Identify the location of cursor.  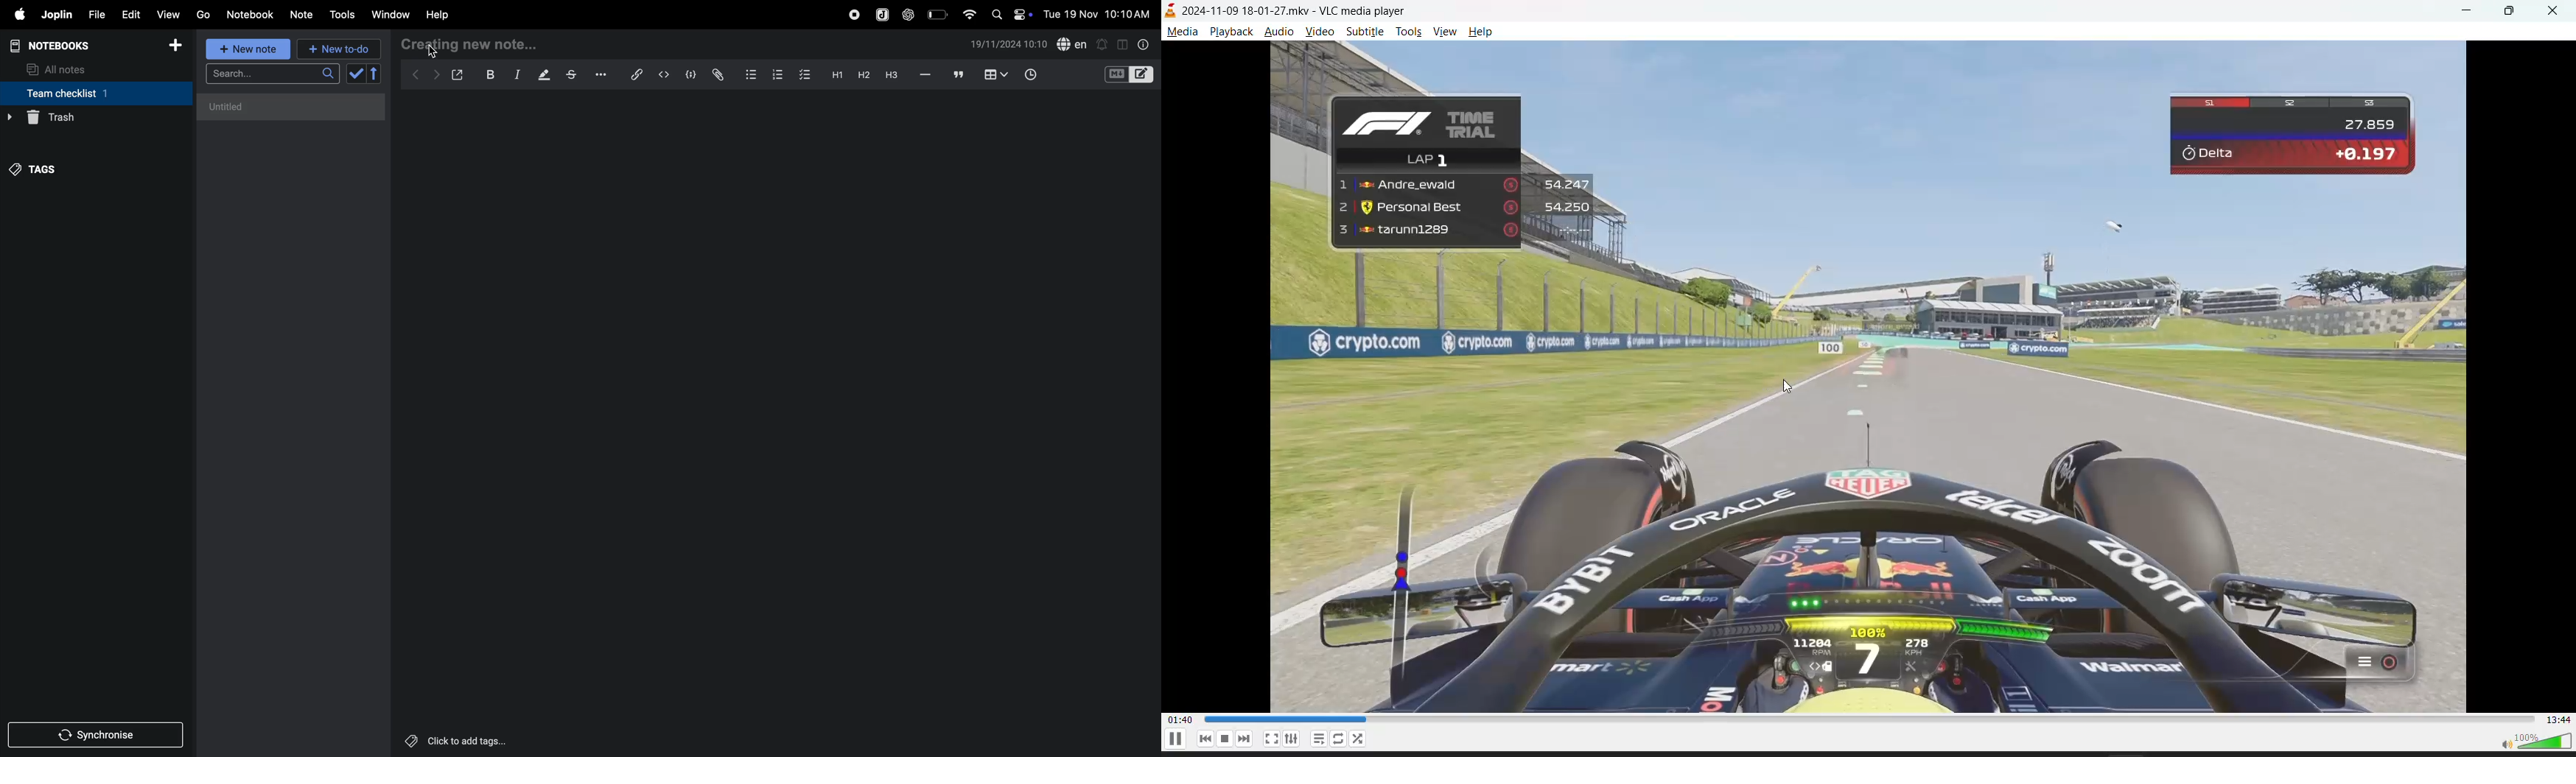
(433, 50).